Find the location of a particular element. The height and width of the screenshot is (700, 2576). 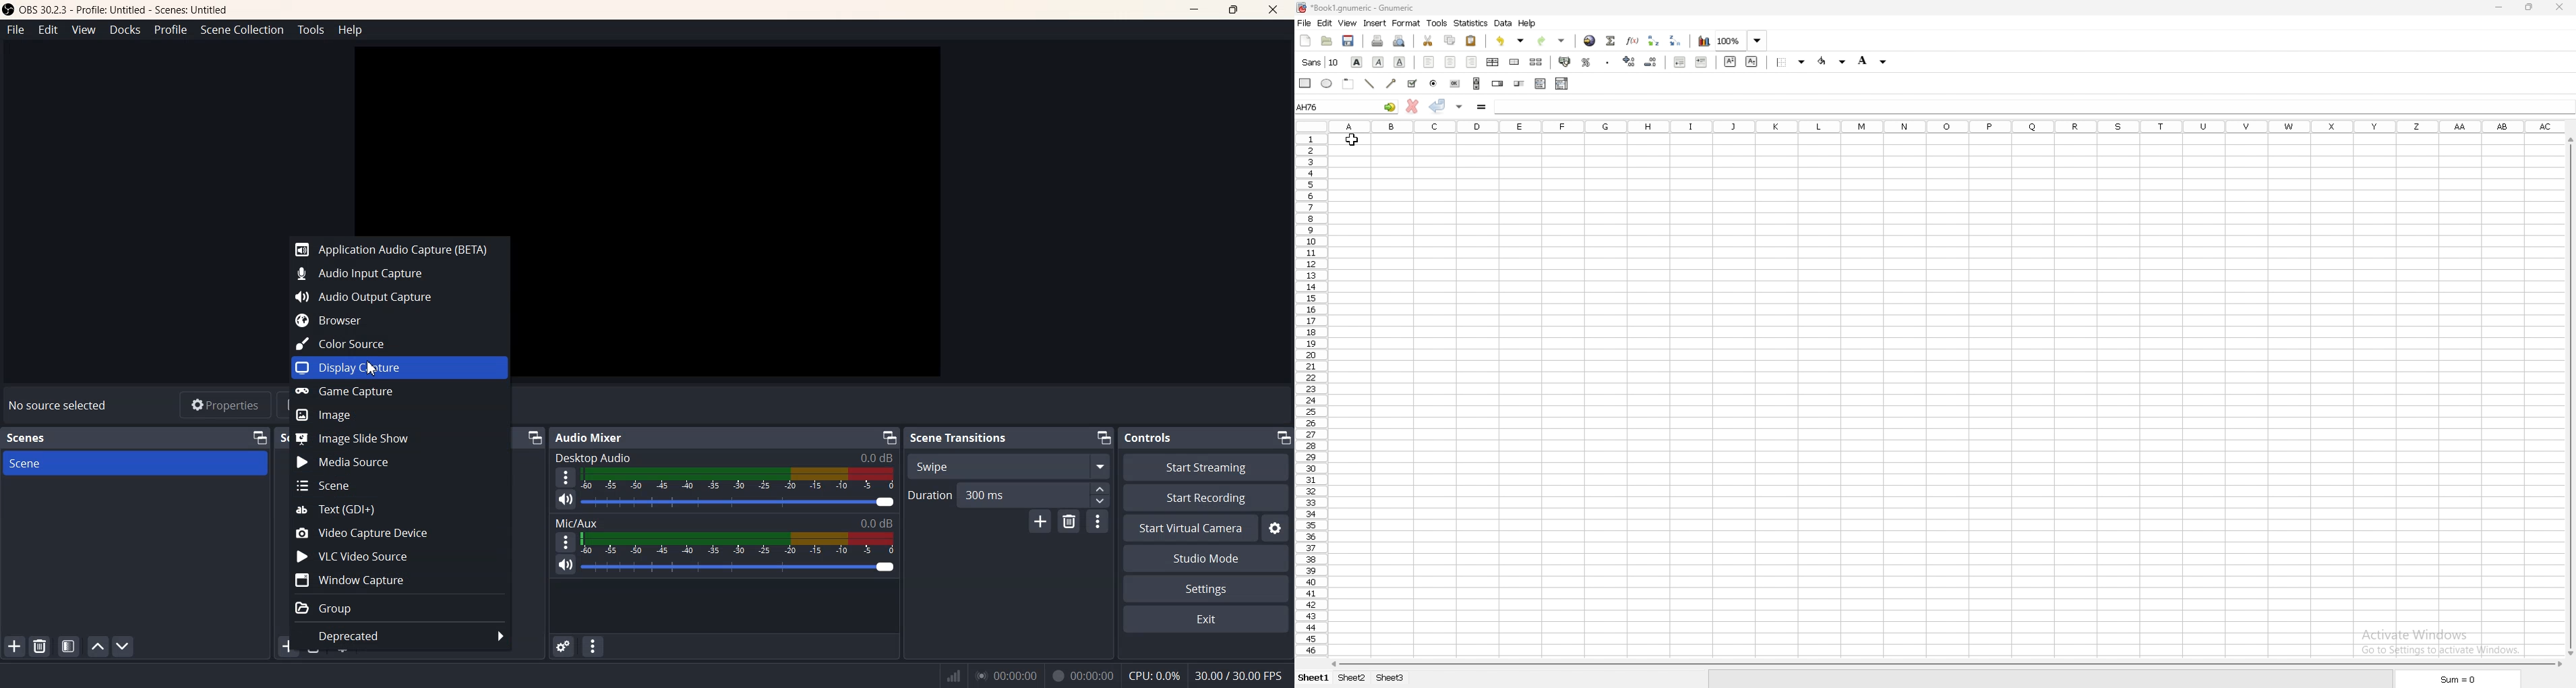

italic is located at coordinates (1378, 63).